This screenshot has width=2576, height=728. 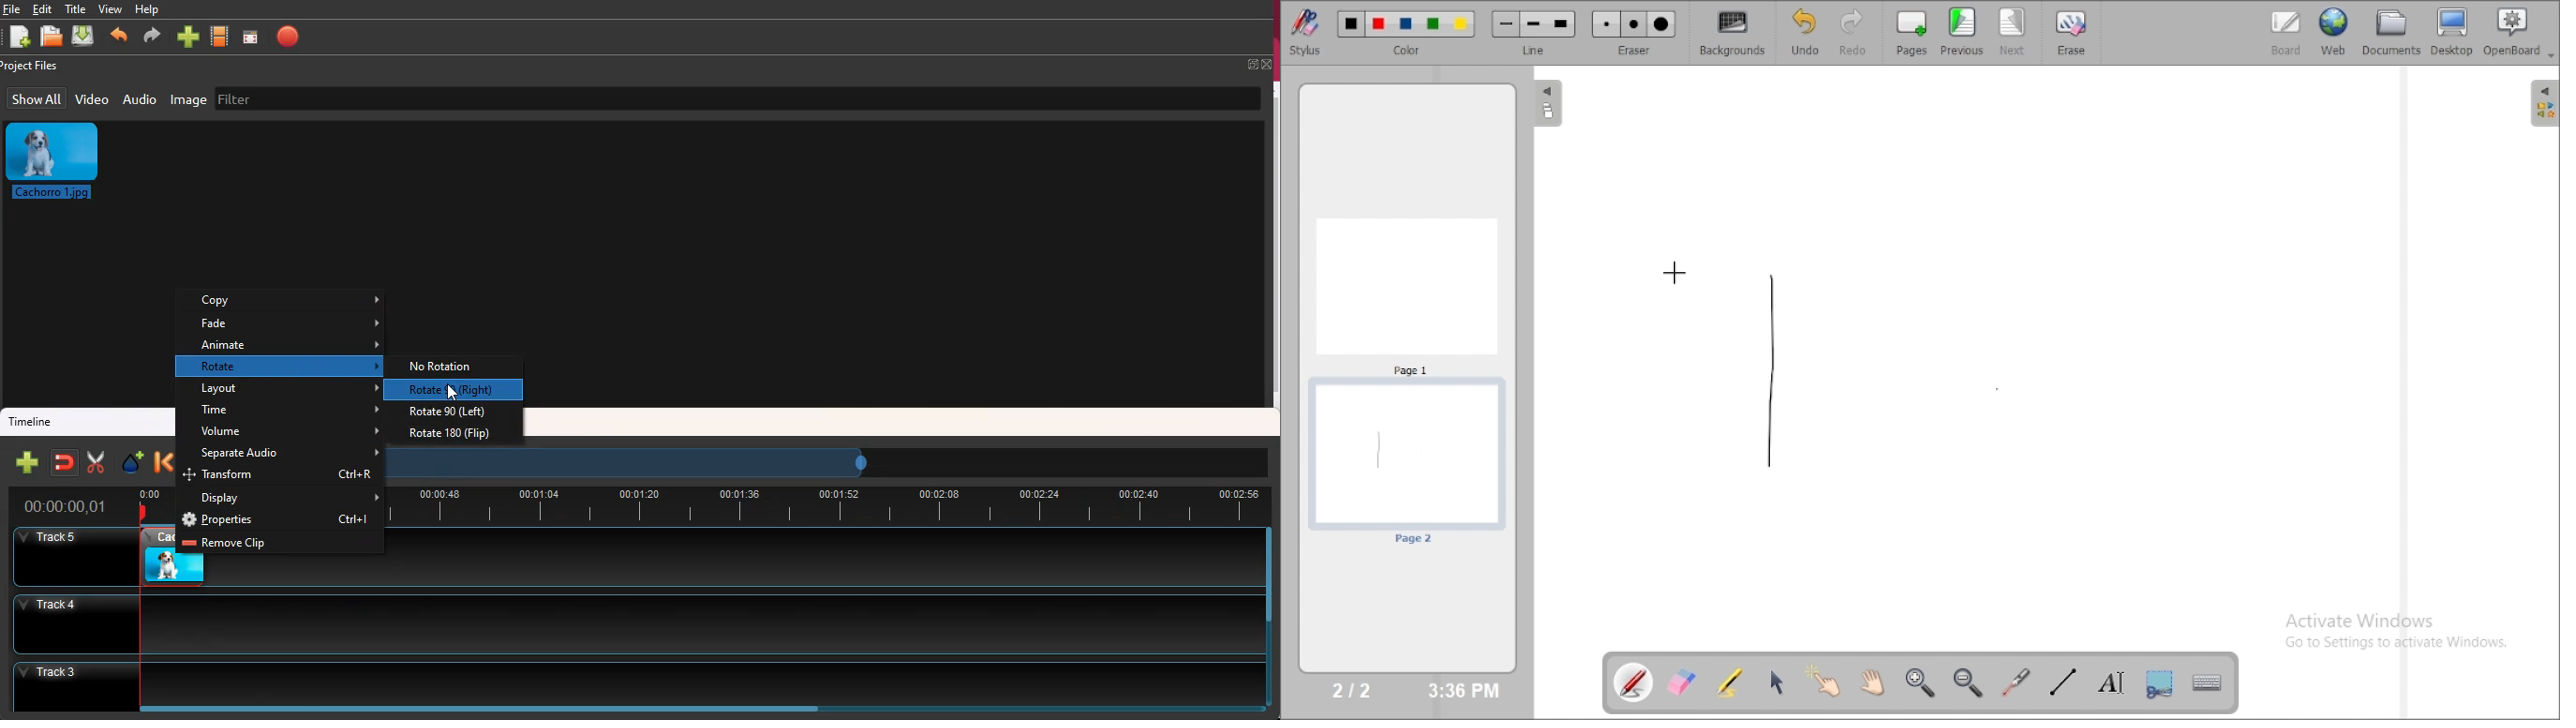 What do you see at coordinates (292, 298) in the screenshot?
I see `copy` at bounding box center [292, 298].